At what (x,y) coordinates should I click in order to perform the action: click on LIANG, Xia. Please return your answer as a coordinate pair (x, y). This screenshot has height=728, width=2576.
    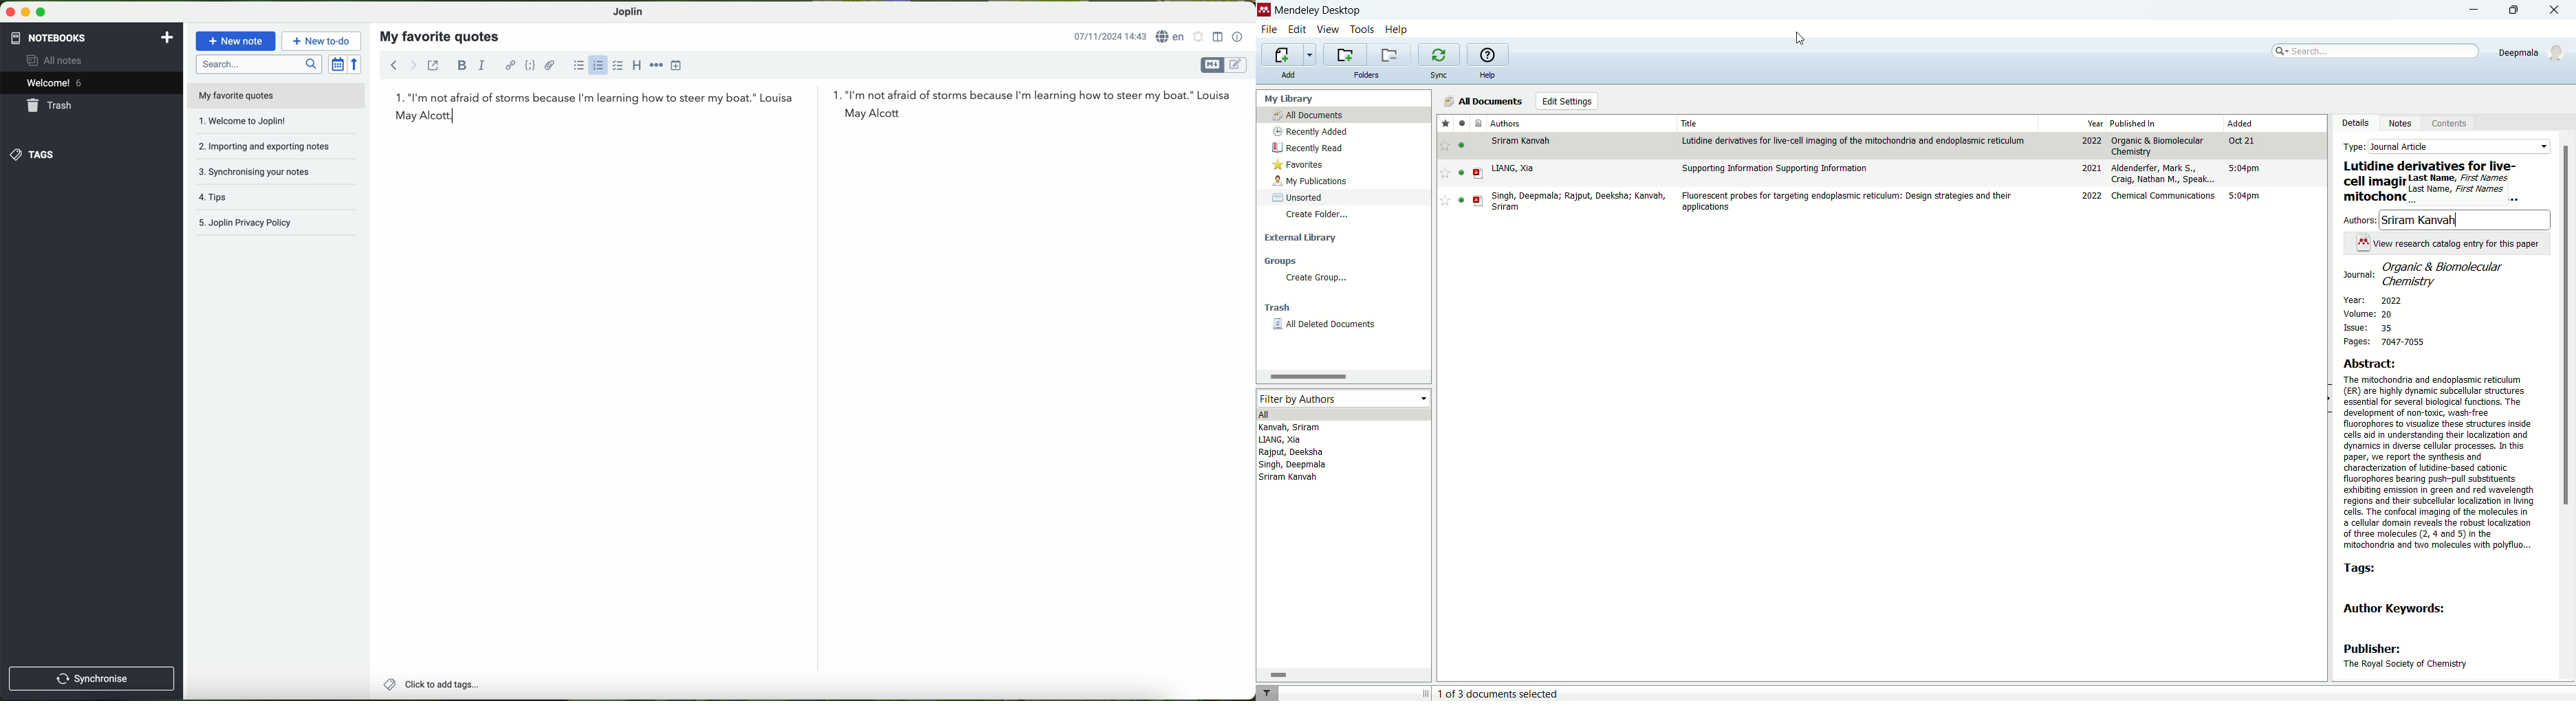
    Looking at the image, I should click on (1514, 168).